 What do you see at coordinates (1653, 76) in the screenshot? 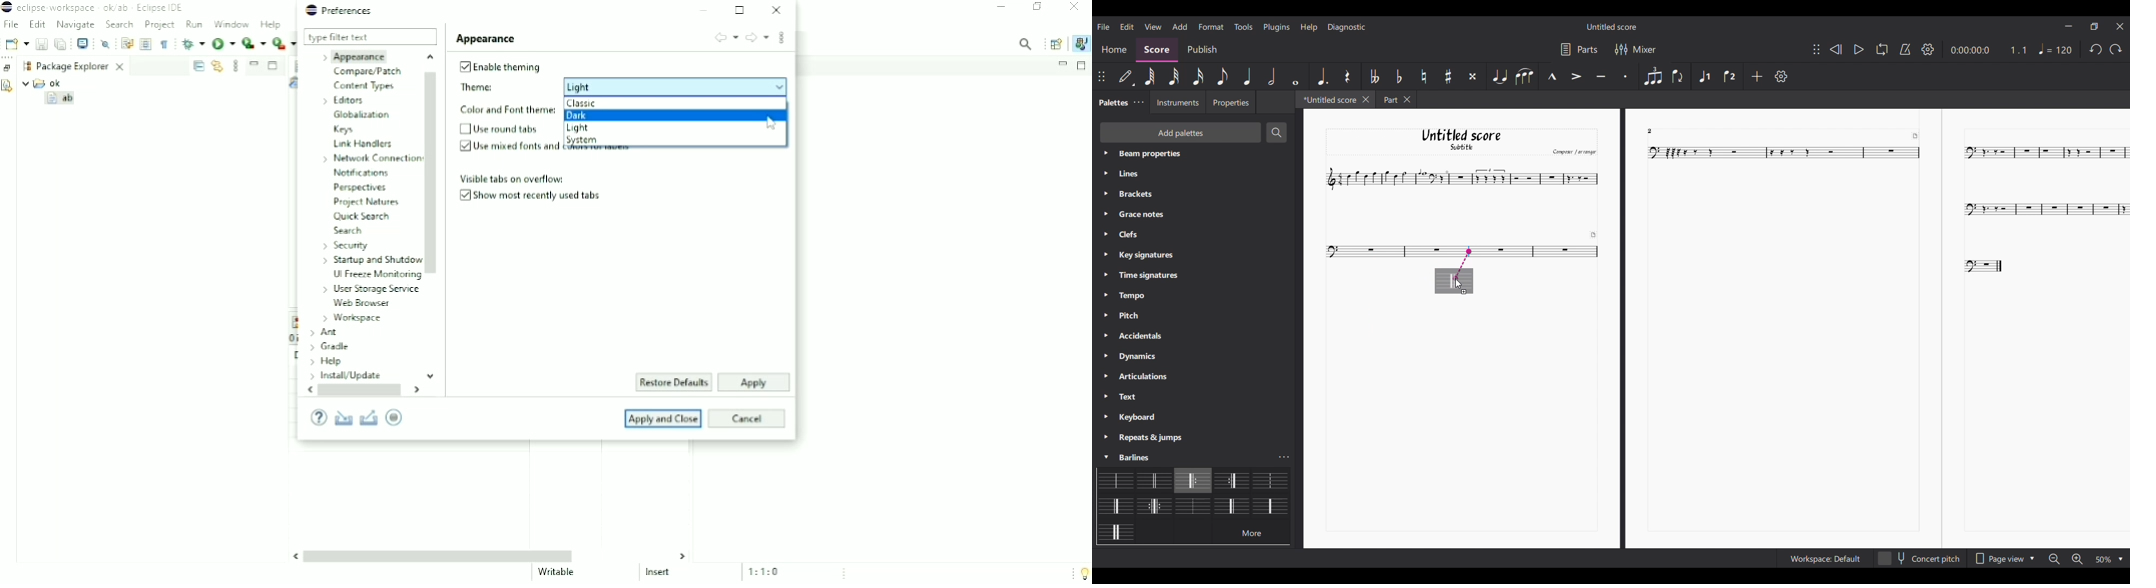
I see `Tuplet` at bounding box center [1653, 76].